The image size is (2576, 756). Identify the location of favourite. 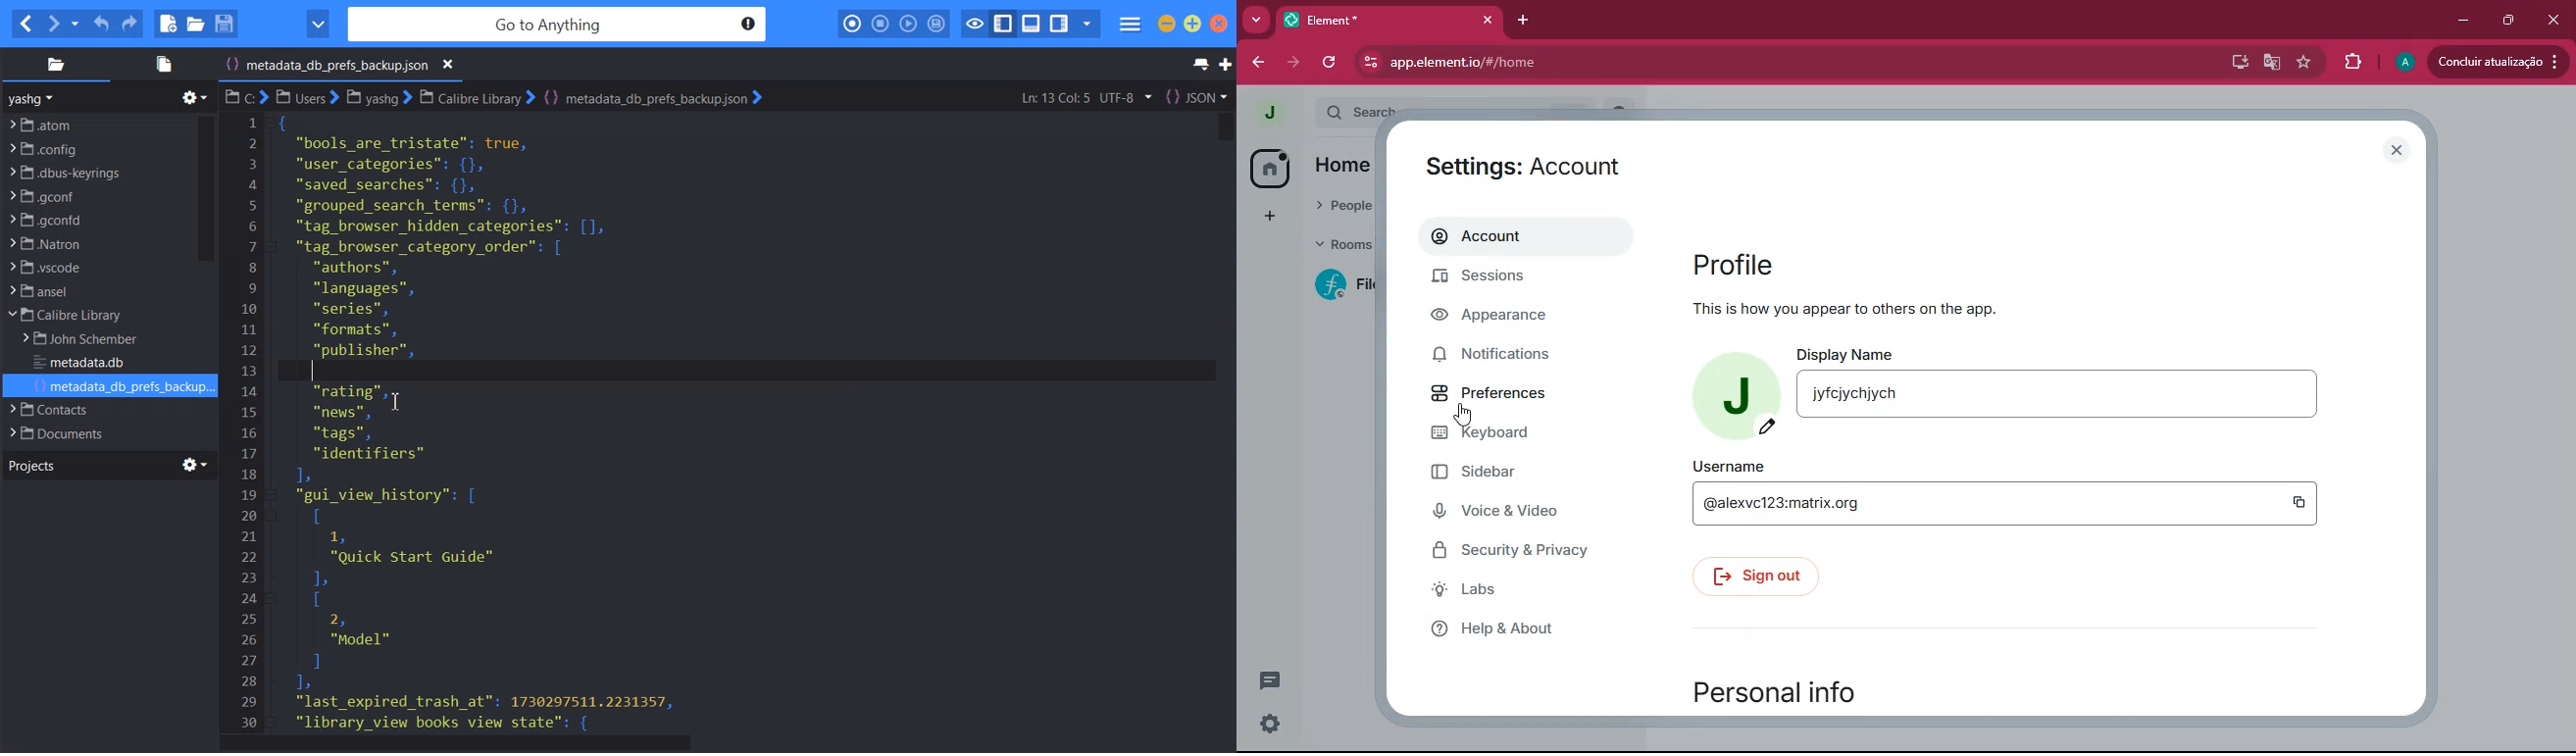
(2302, 62).